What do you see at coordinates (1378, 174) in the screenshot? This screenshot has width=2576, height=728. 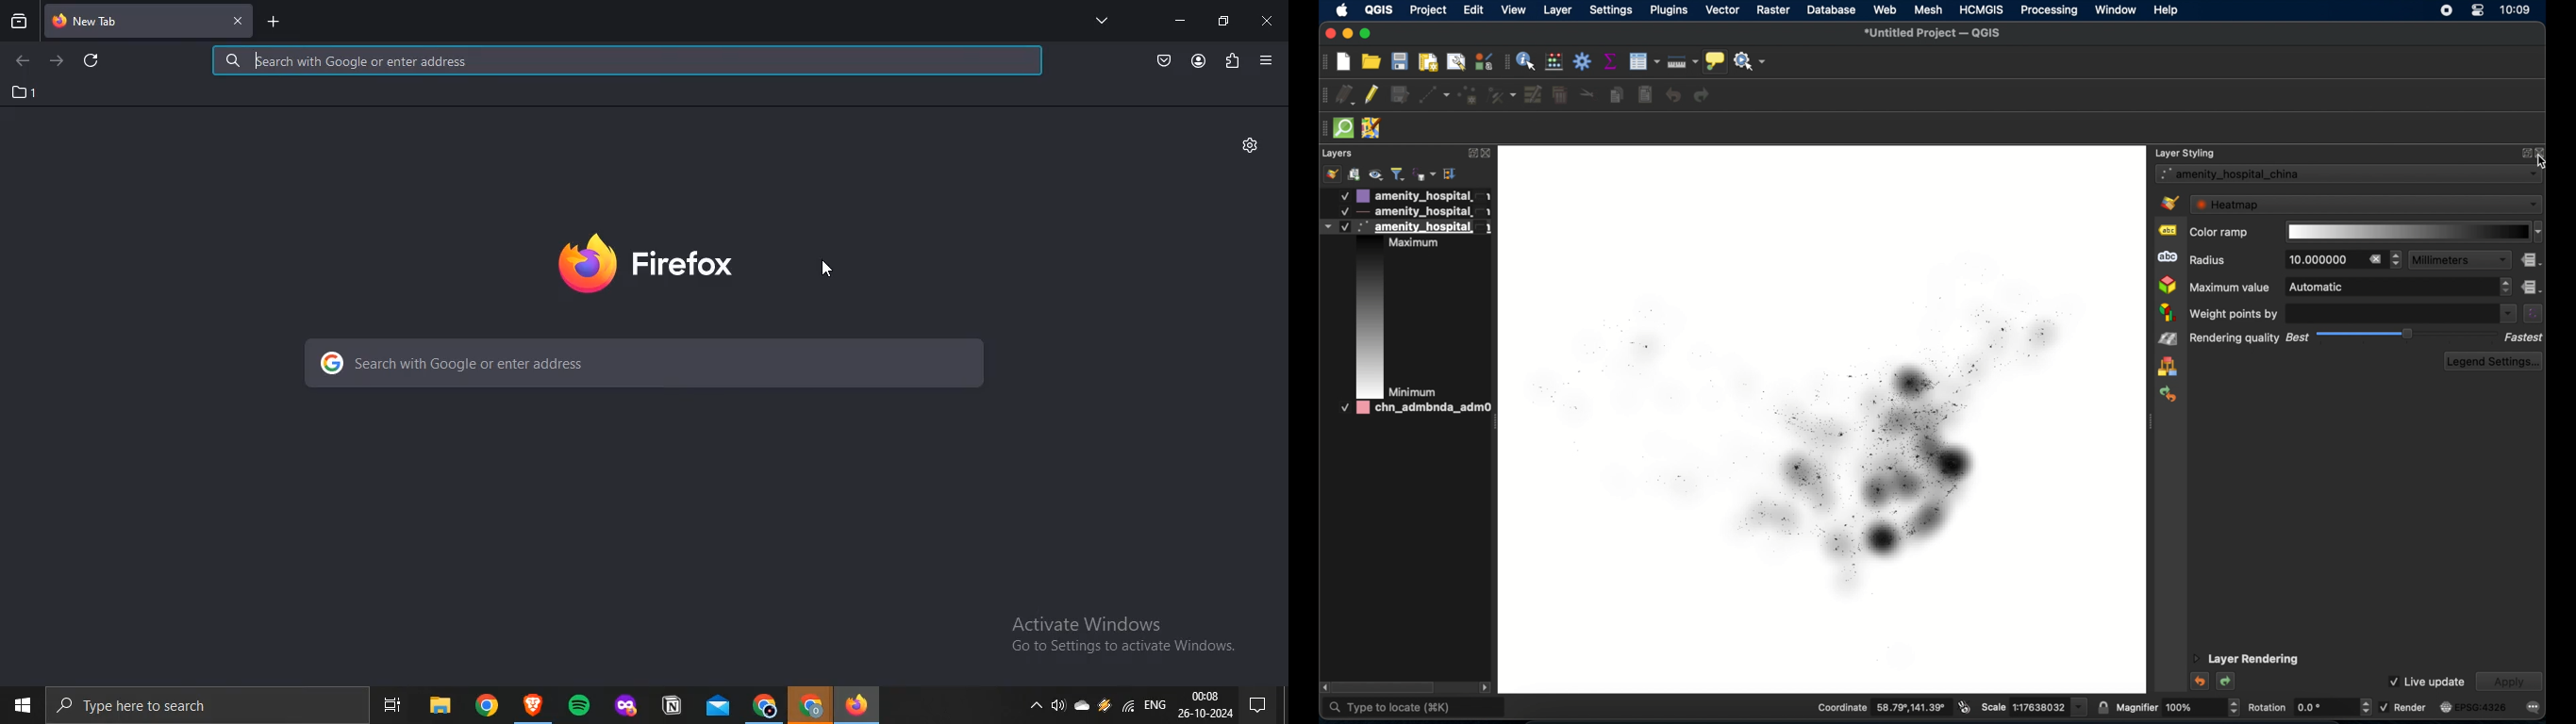 I see `manage map theme` at bounding box center [1378, 174].